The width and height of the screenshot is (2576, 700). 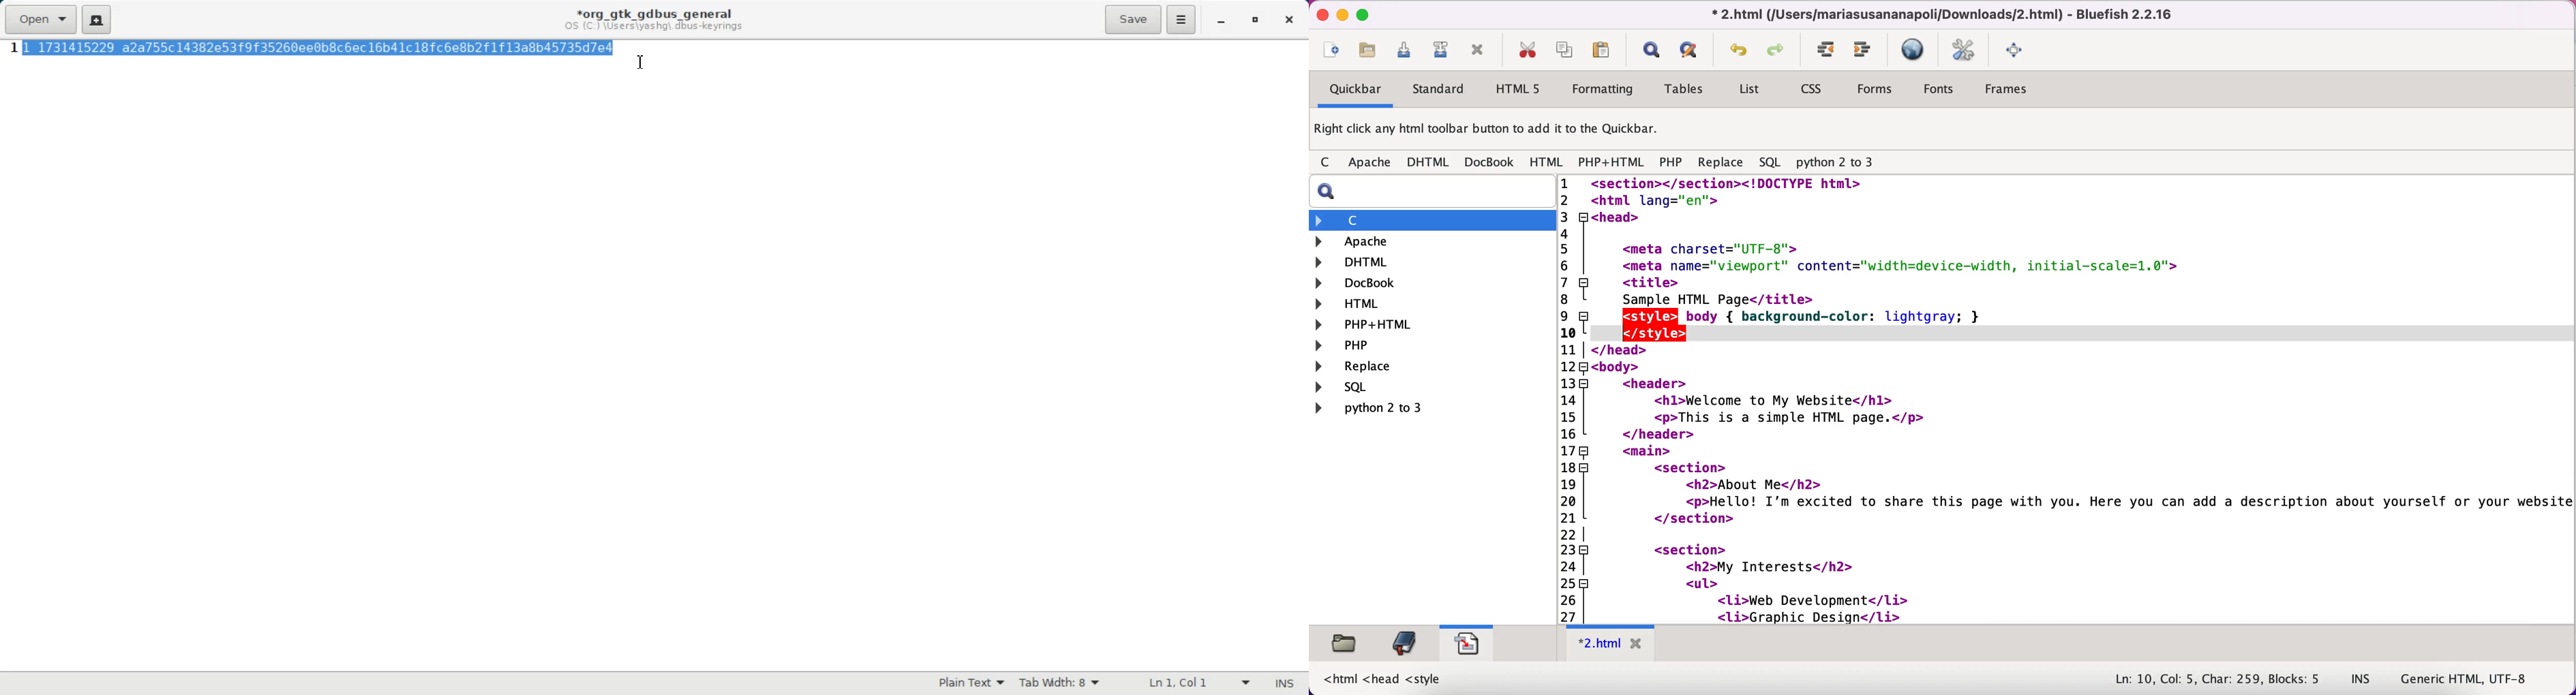 What do you see at coordinates (1566, 49) in the screenshot?
I see `copy` at bounding box center [1566, 49].